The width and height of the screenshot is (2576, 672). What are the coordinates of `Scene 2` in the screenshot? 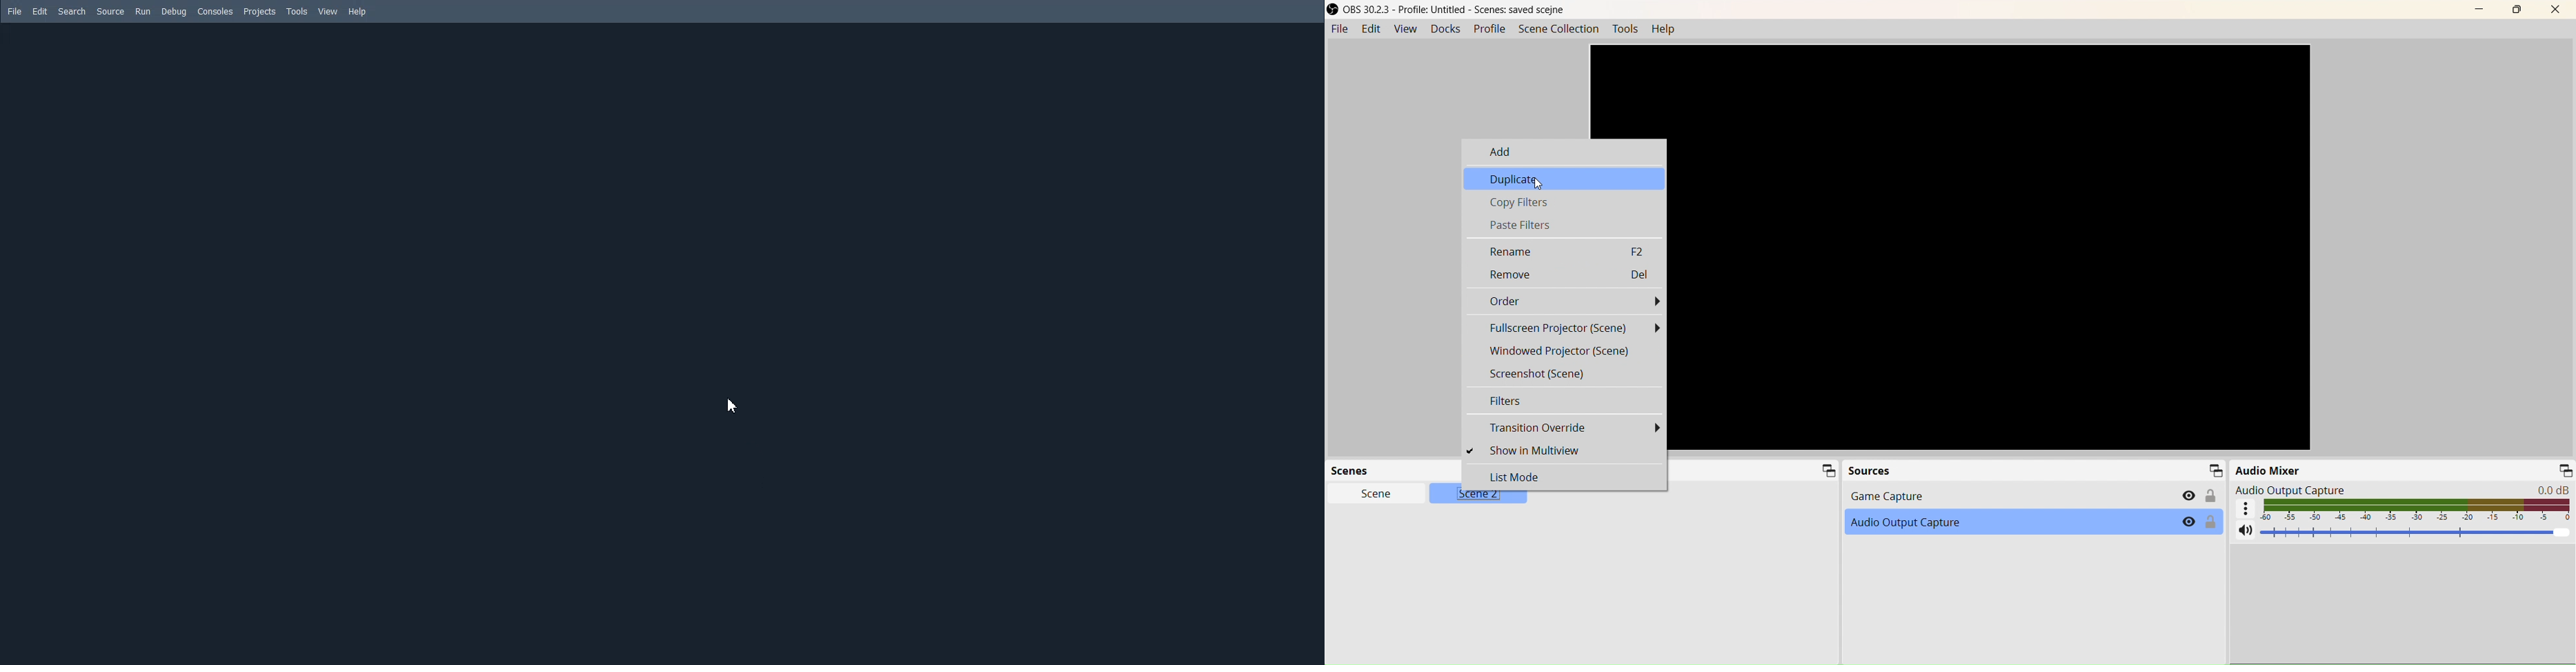 It's located at (1478, 496).